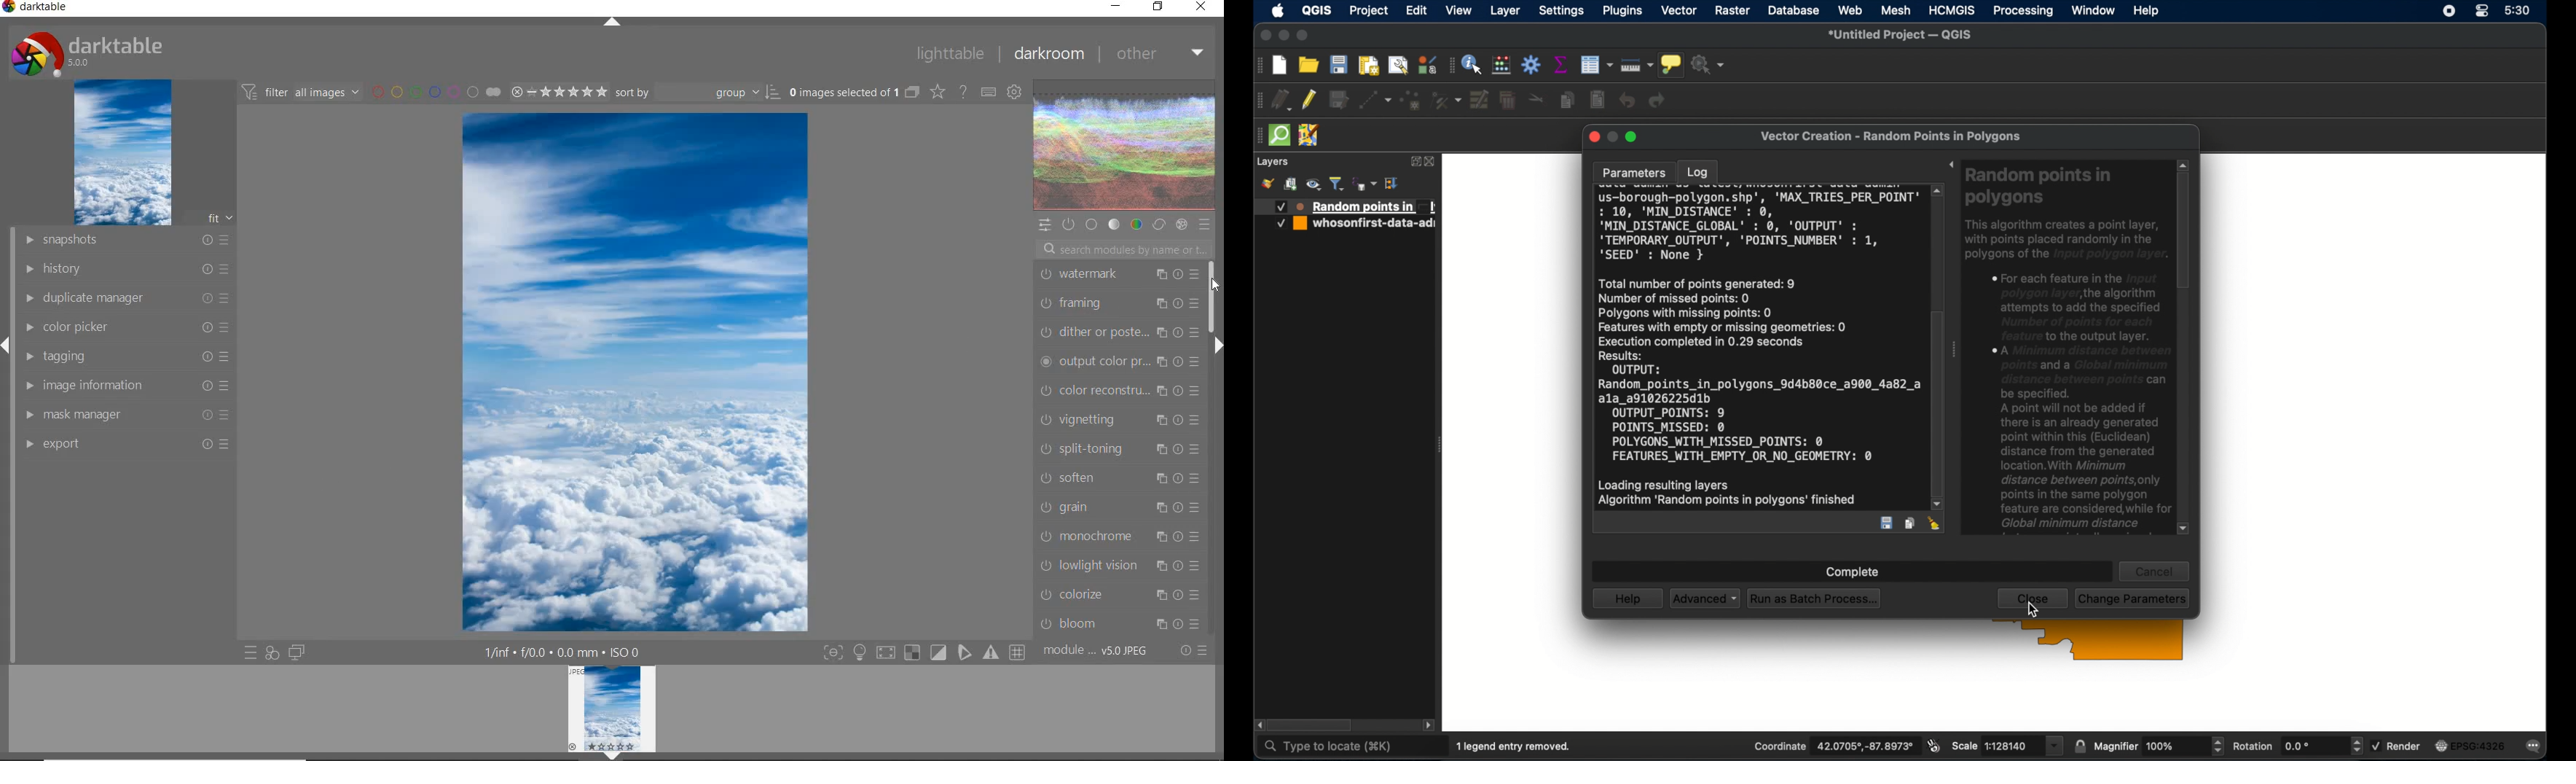 This screenshot has width=2576, height=784. Describe the element at coordinates (1115, 5) in the screenshot. I see `MINIMIZE` at that location.